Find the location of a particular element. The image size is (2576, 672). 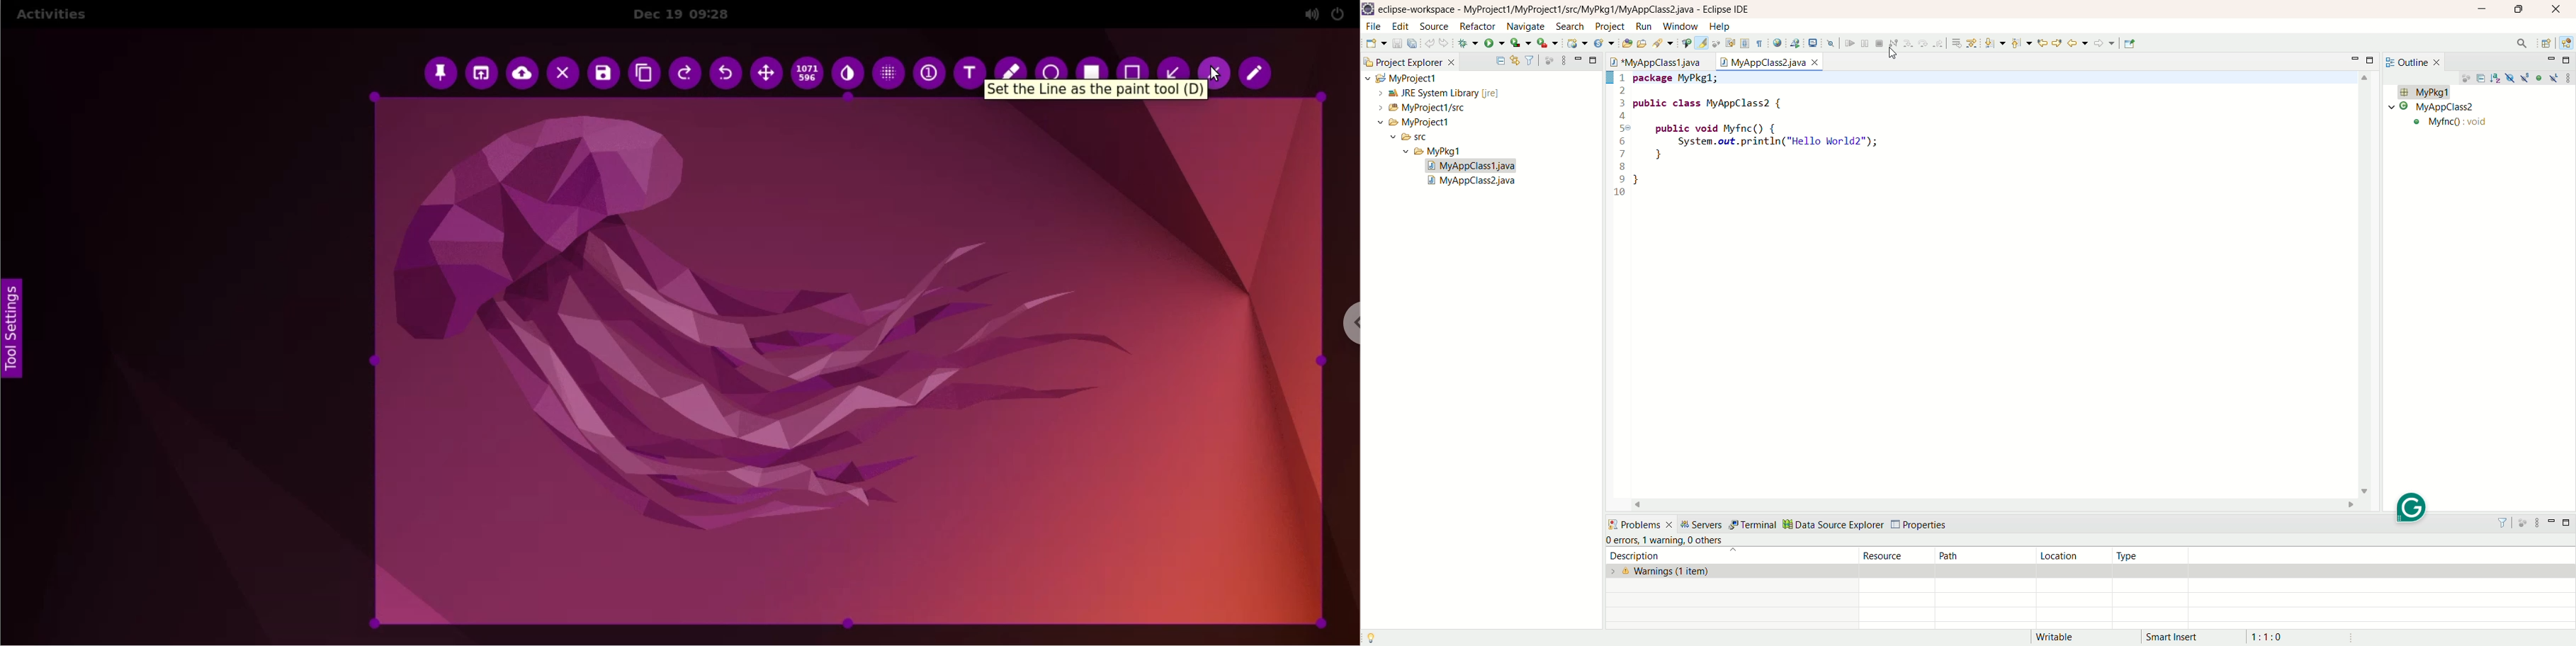

maximize is located at coordinates (2373, 60).